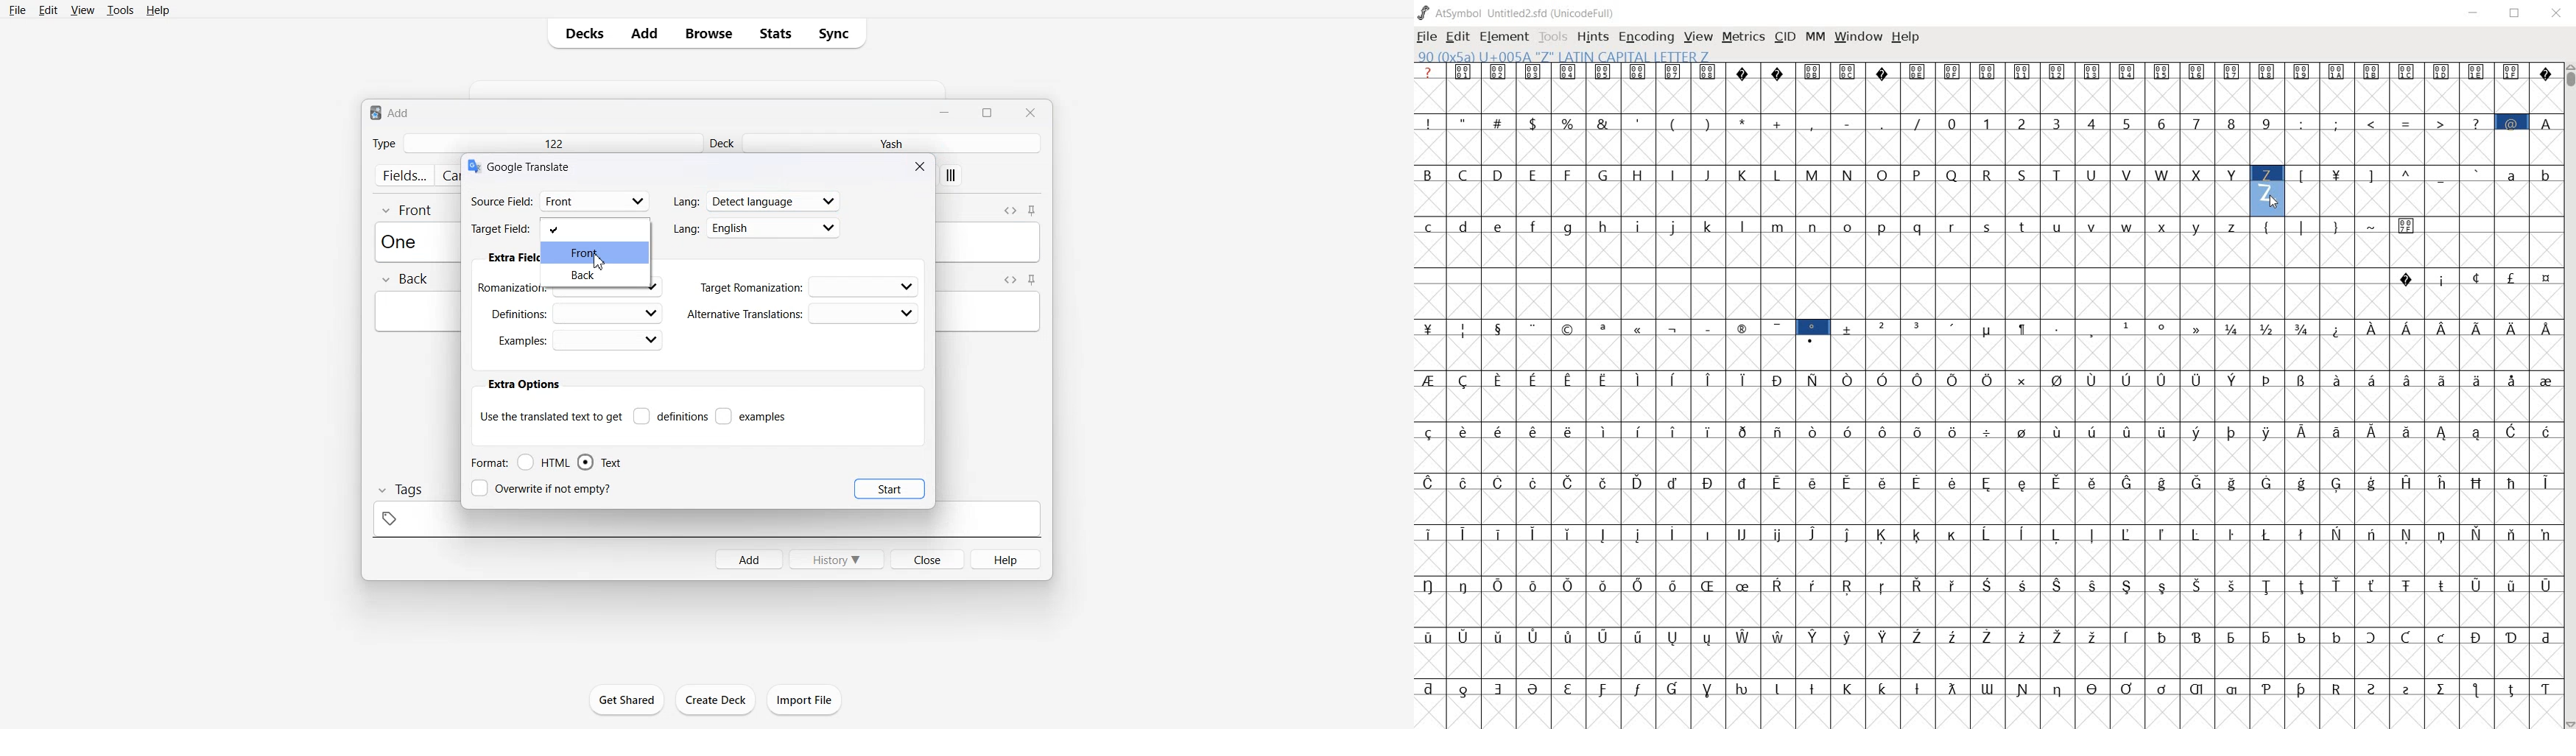 The height and width of the screenshot is (756, 2576). I want to click on fields , so click(404, 175).